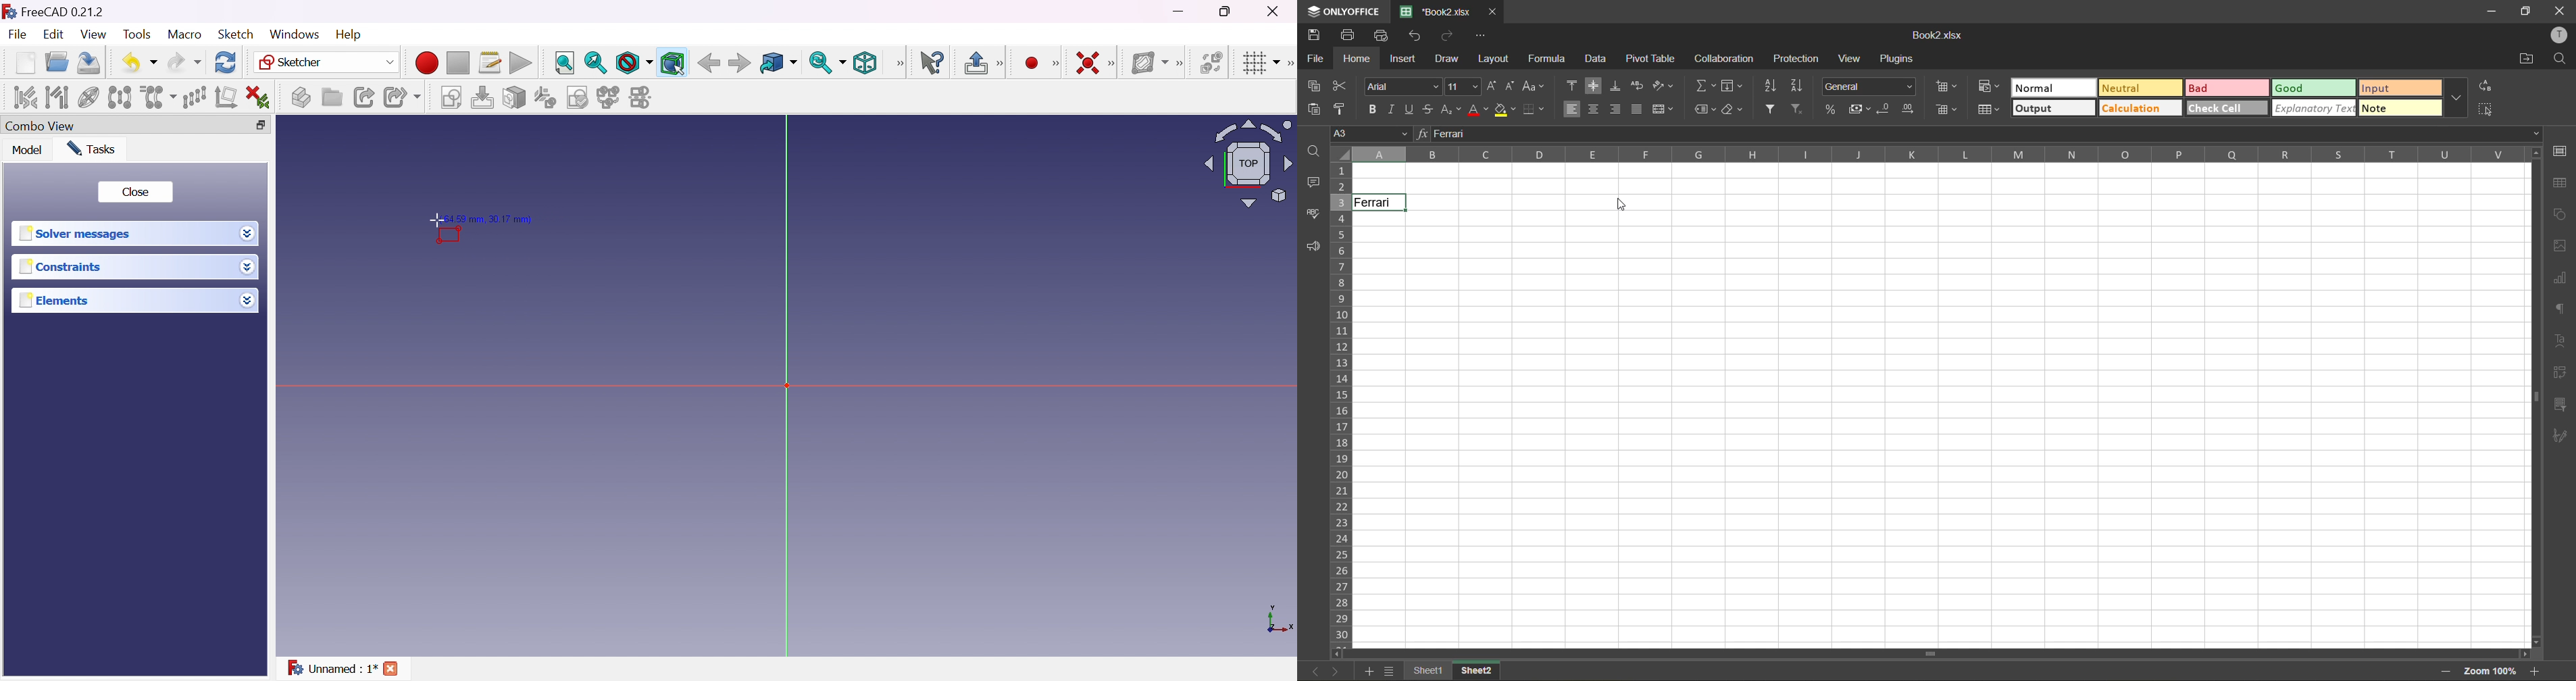 This screenshot has width=2576, height=700. Describe the element at coordinates (2396, 89) in the screenshot. I see `input` at that location.